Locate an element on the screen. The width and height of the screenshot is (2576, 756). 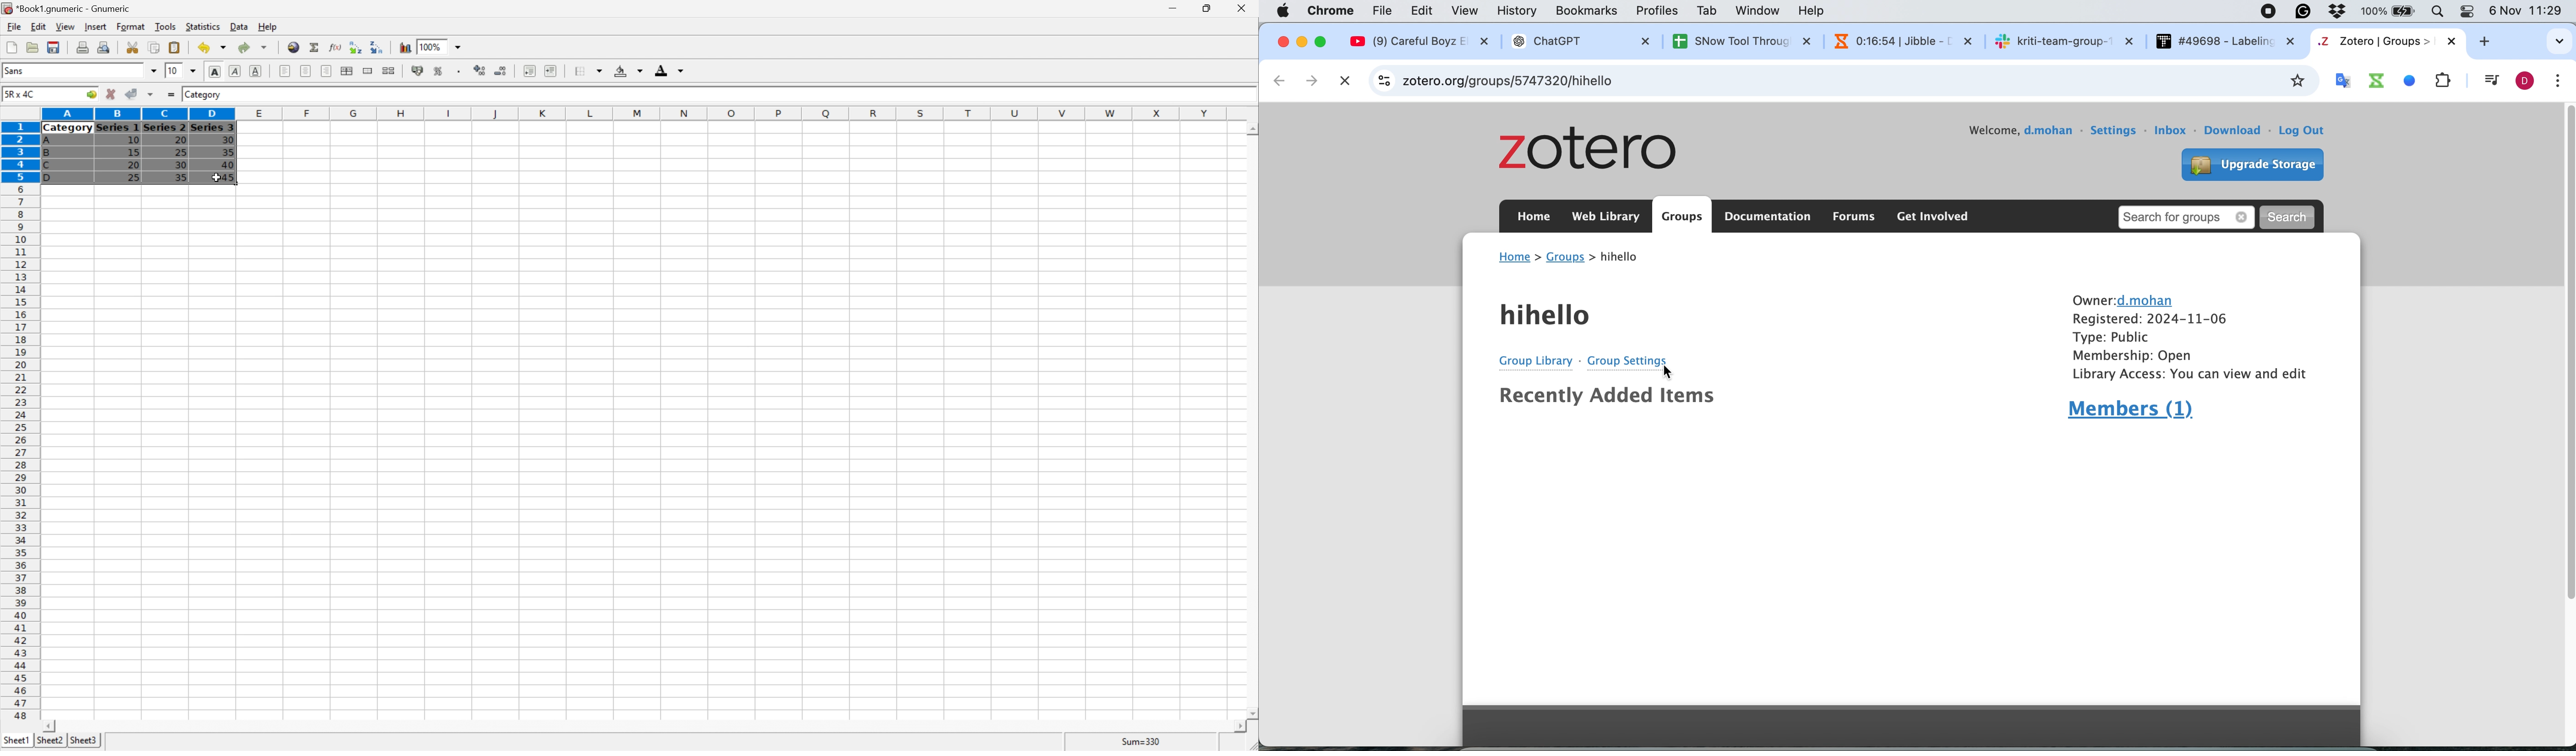
Center horizontally is located at coordinates (306, 70).